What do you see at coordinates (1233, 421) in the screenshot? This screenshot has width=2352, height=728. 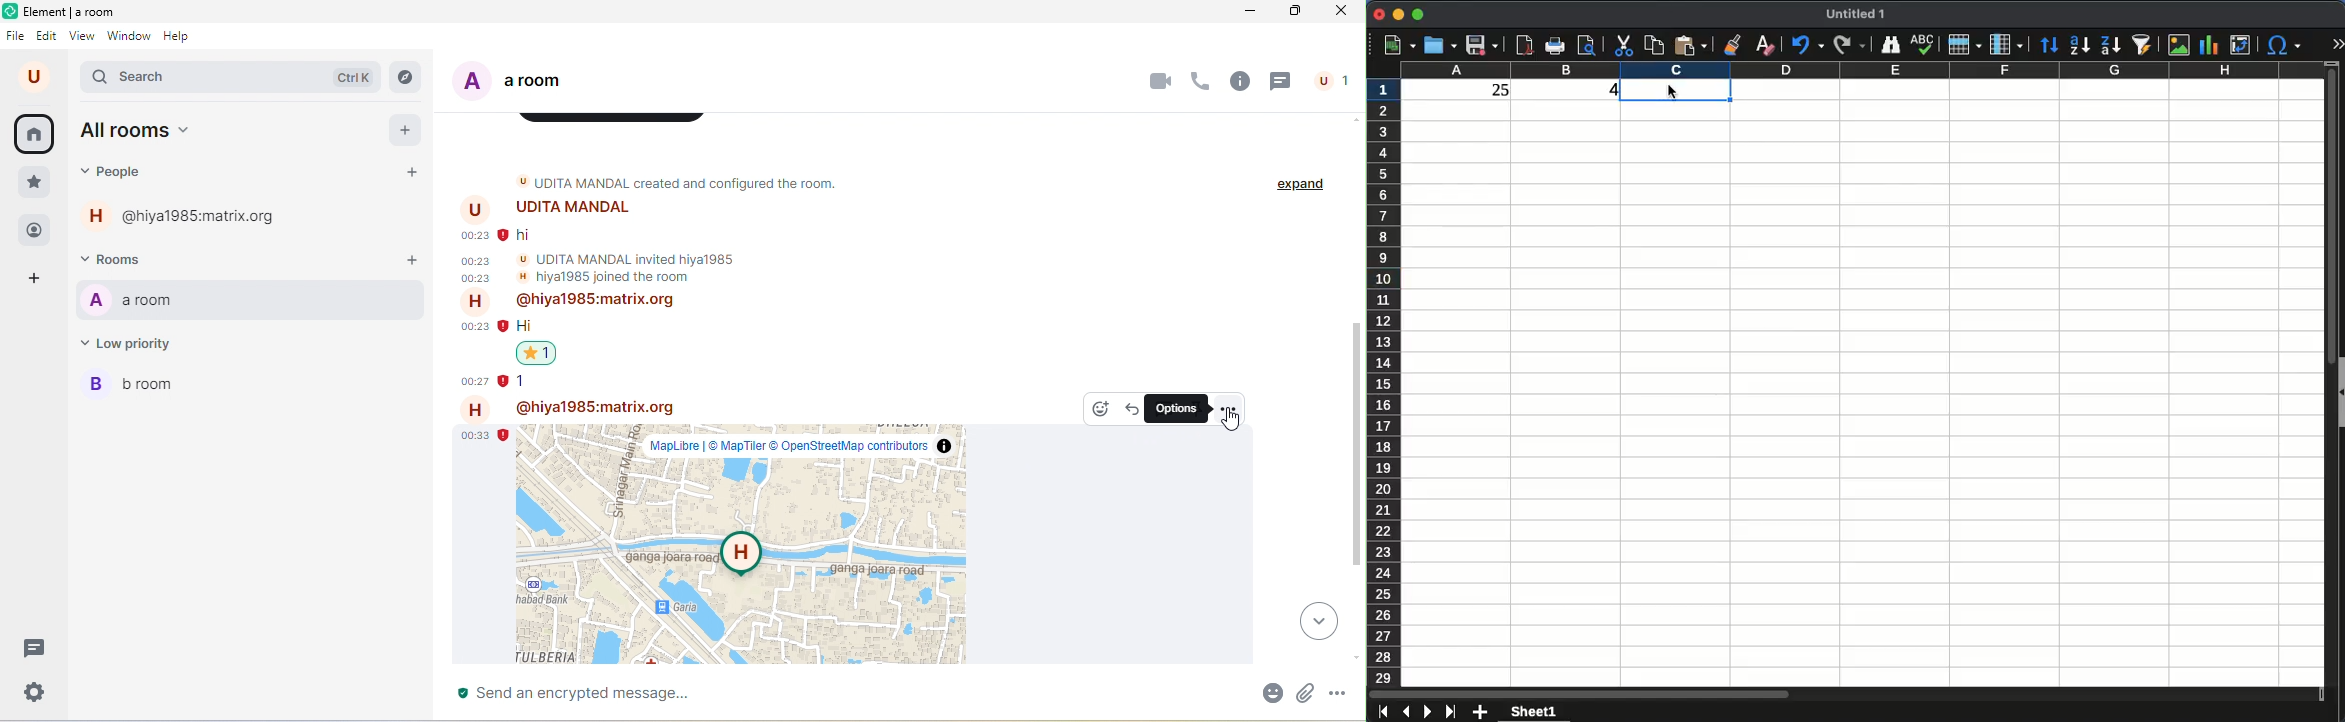 I see `cursor movement` at bounding box center [1233, 421].